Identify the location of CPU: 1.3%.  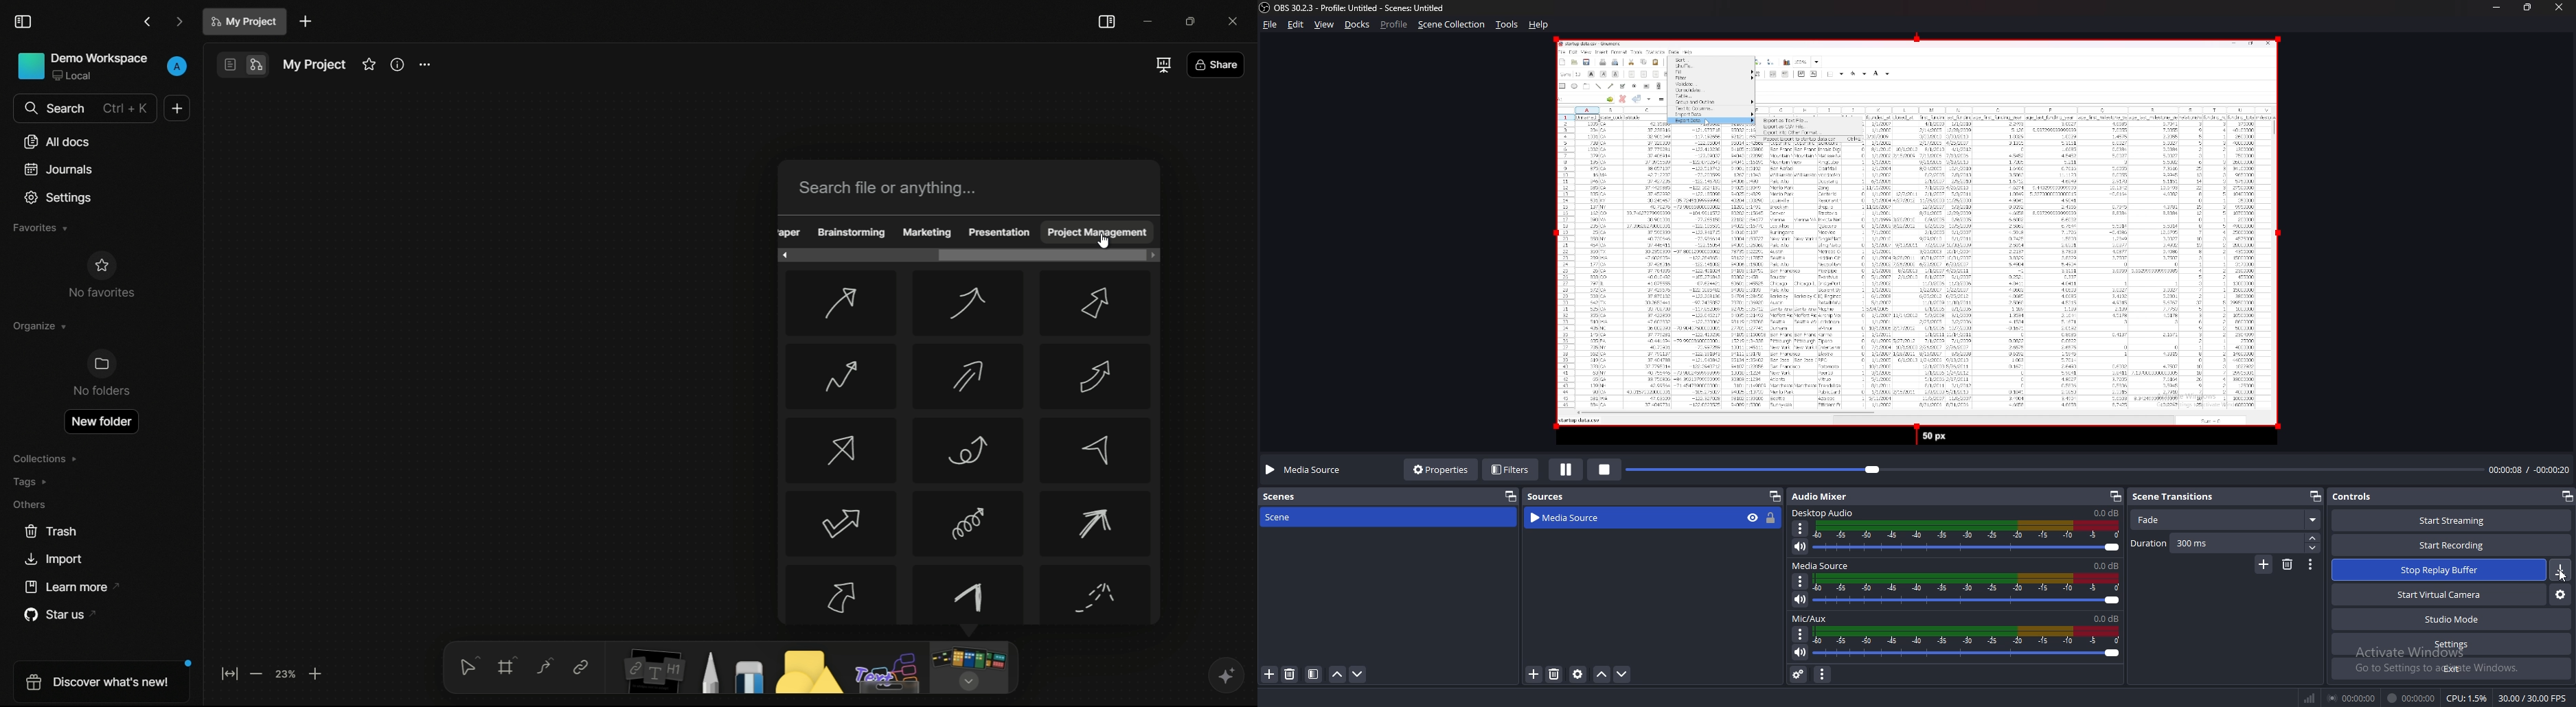
(2467, 698).